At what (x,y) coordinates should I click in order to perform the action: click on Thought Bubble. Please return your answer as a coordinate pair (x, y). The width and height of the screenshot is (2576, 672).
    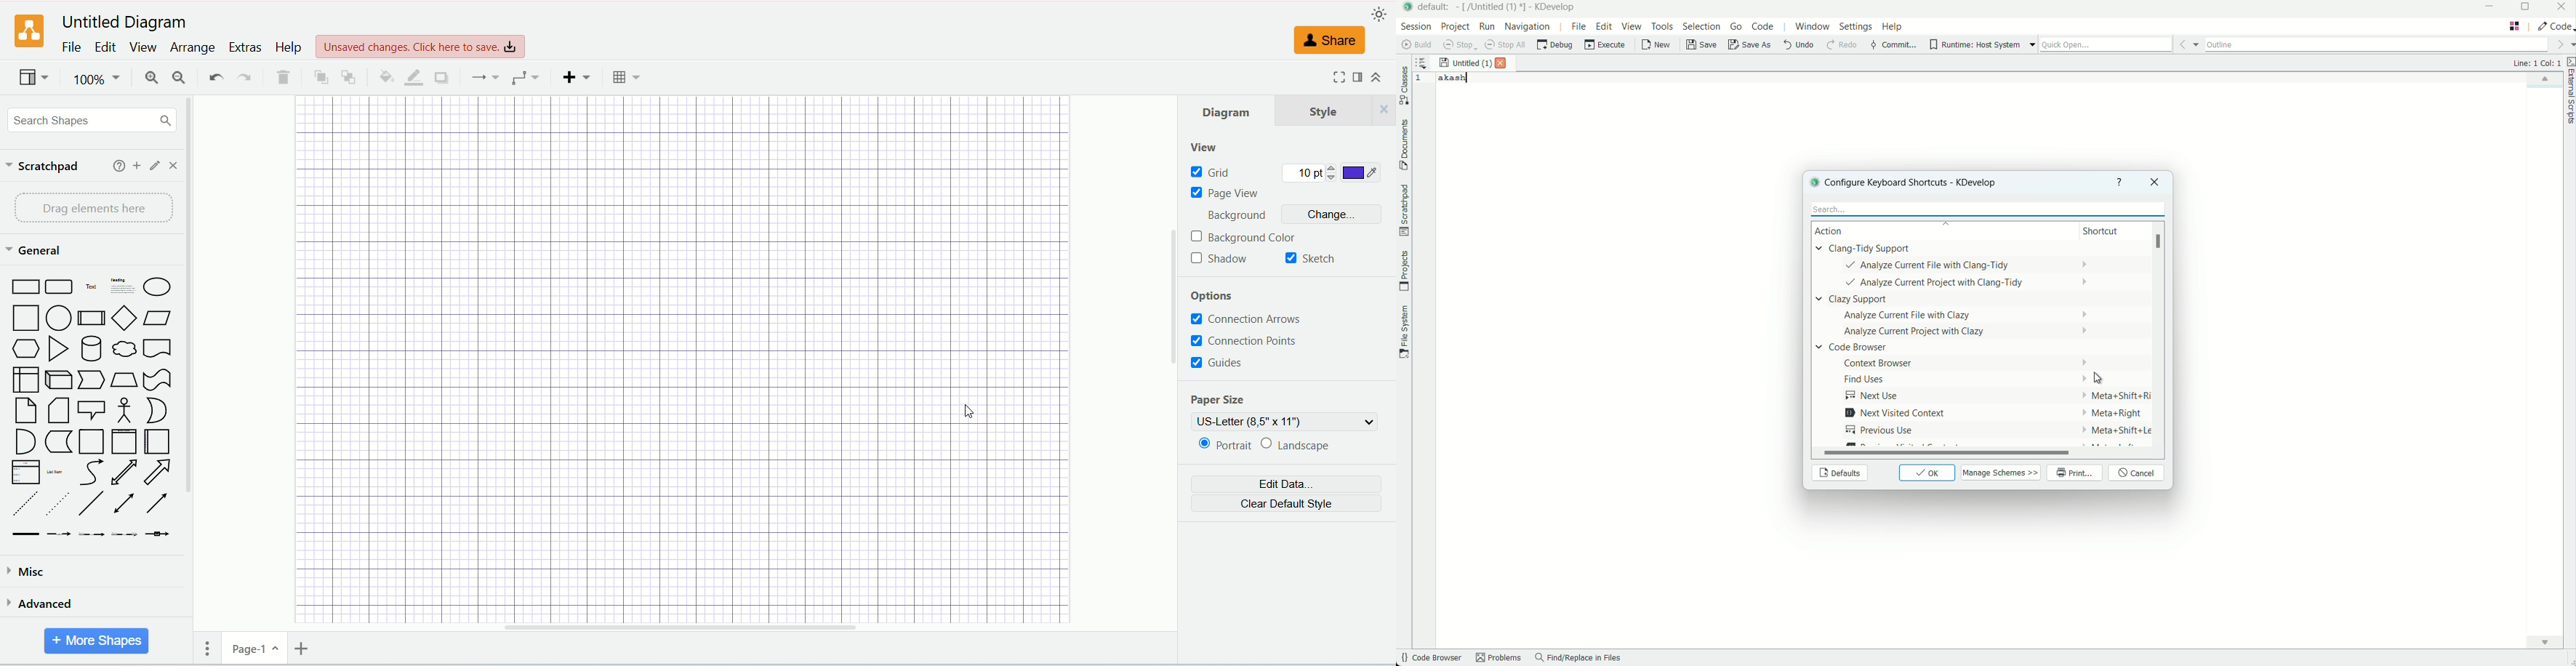
    Looking at the image, I should click on (124, 350).